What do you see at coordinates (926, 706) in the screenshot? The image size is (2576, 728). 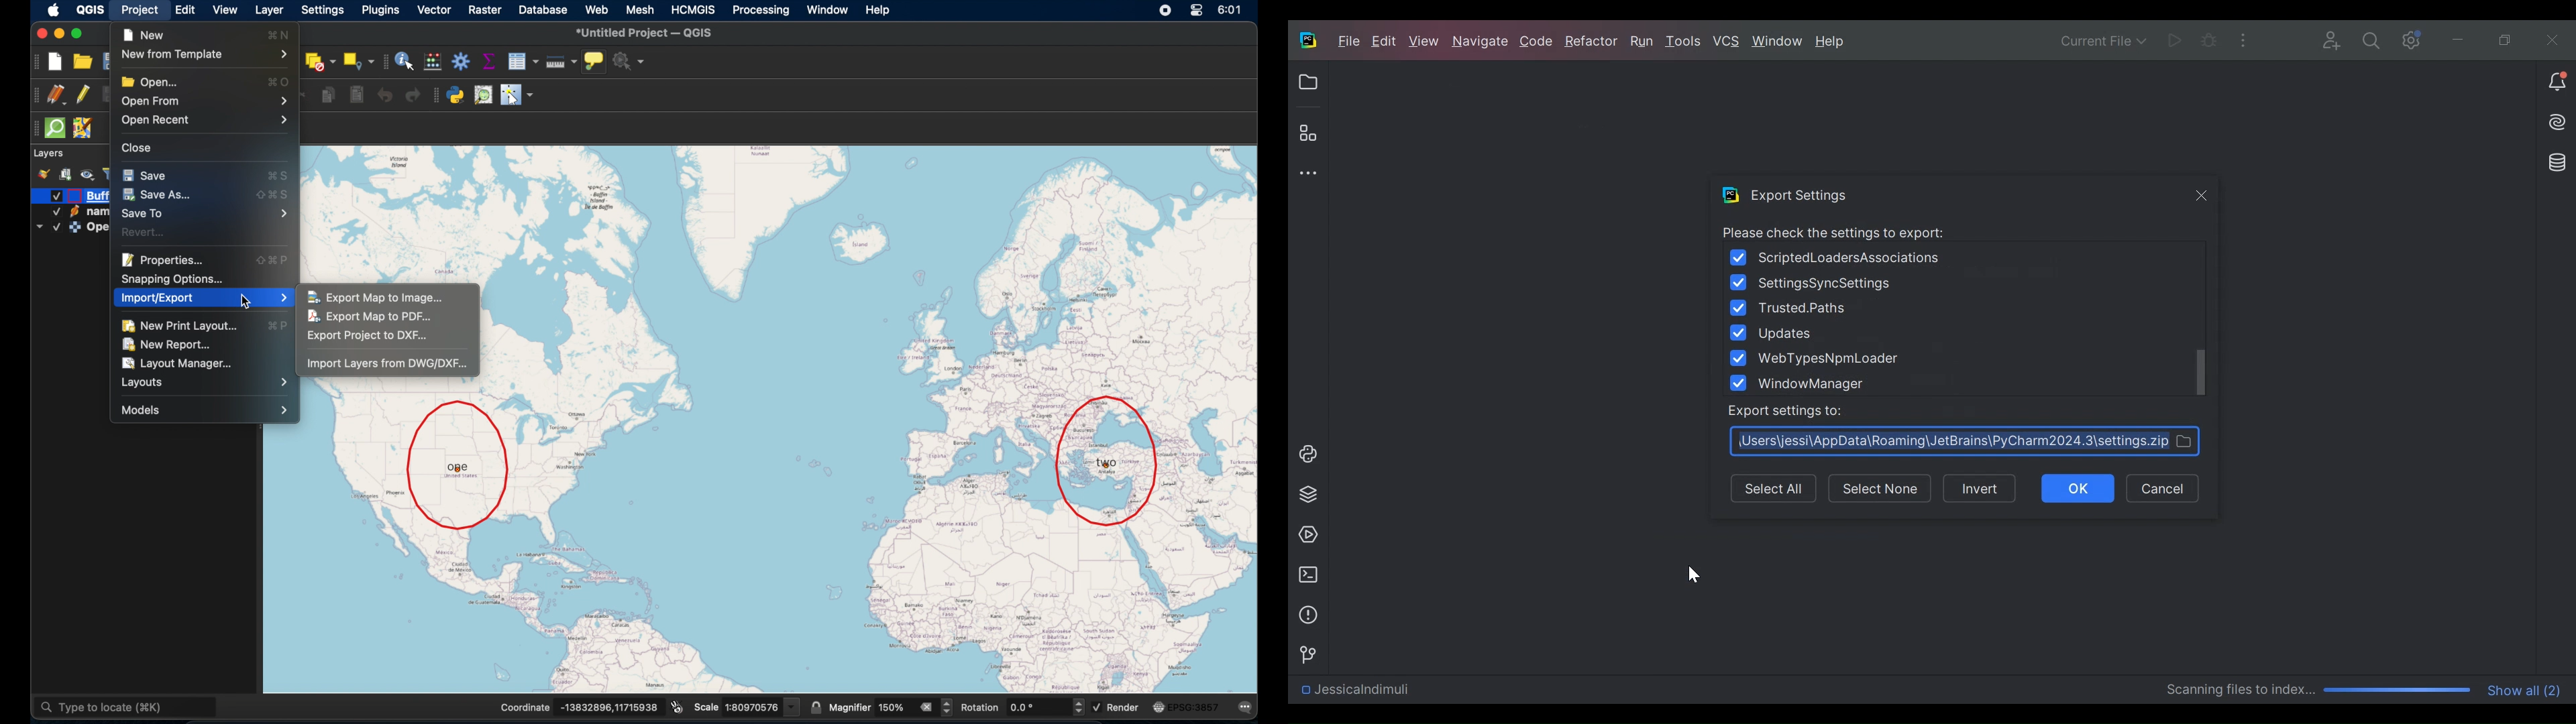 I see `remove all` at bounding box center [926, 706].